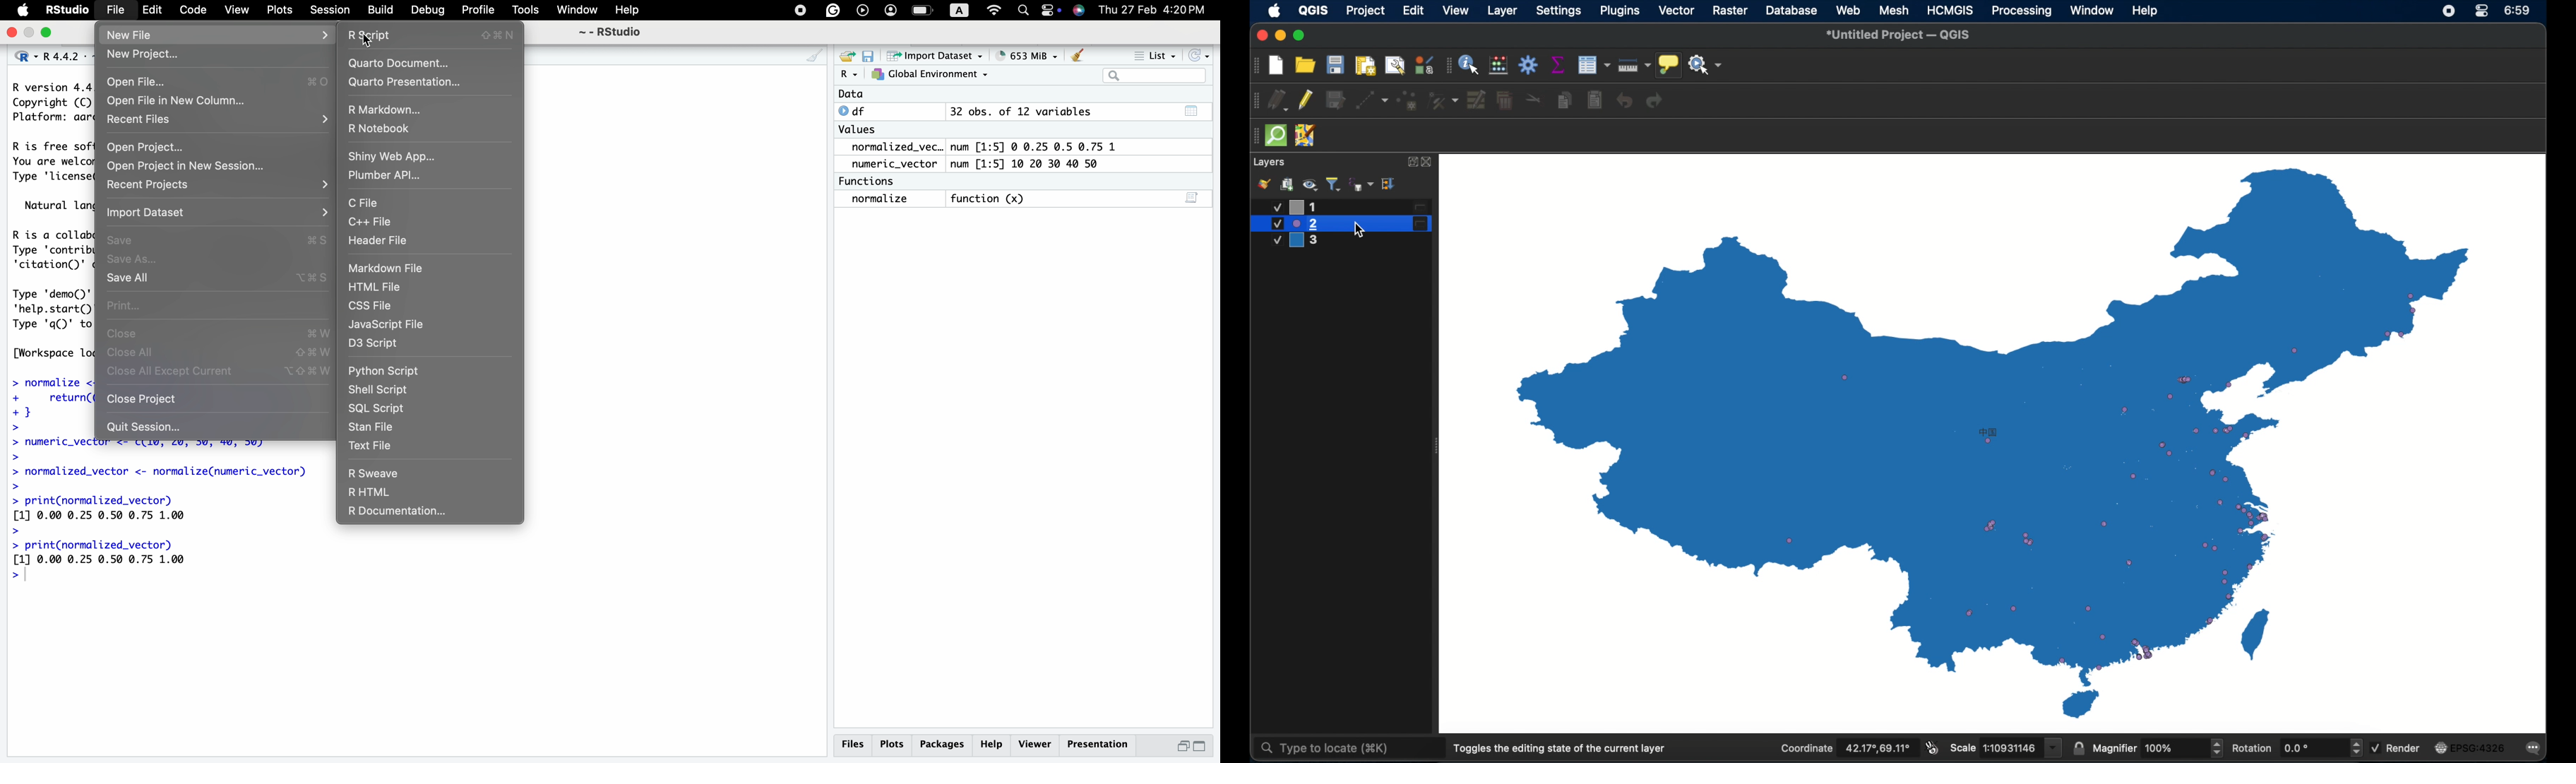 The image size is (2576, 784). Describe the element at coordinates (374, 427) in the screenshot. I see `Stan File` at that location.